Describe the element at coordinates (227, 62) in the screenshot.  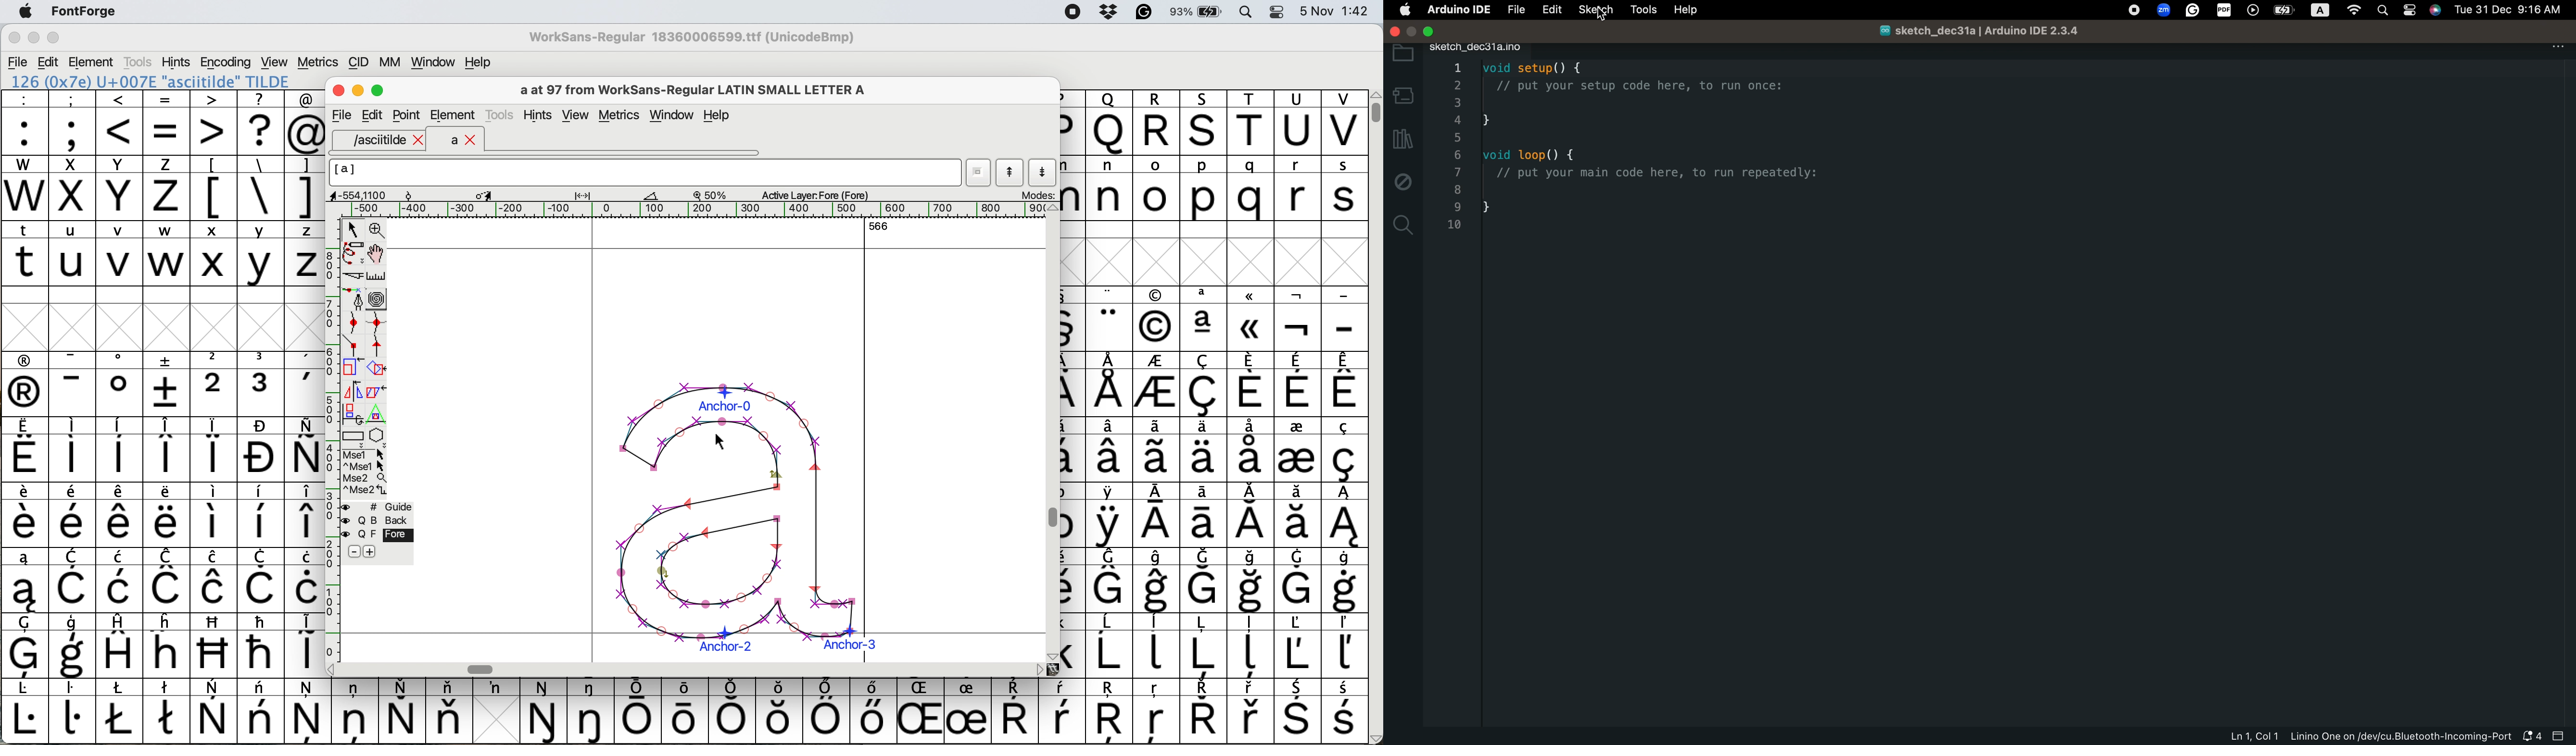
I see `encoding` at that location.